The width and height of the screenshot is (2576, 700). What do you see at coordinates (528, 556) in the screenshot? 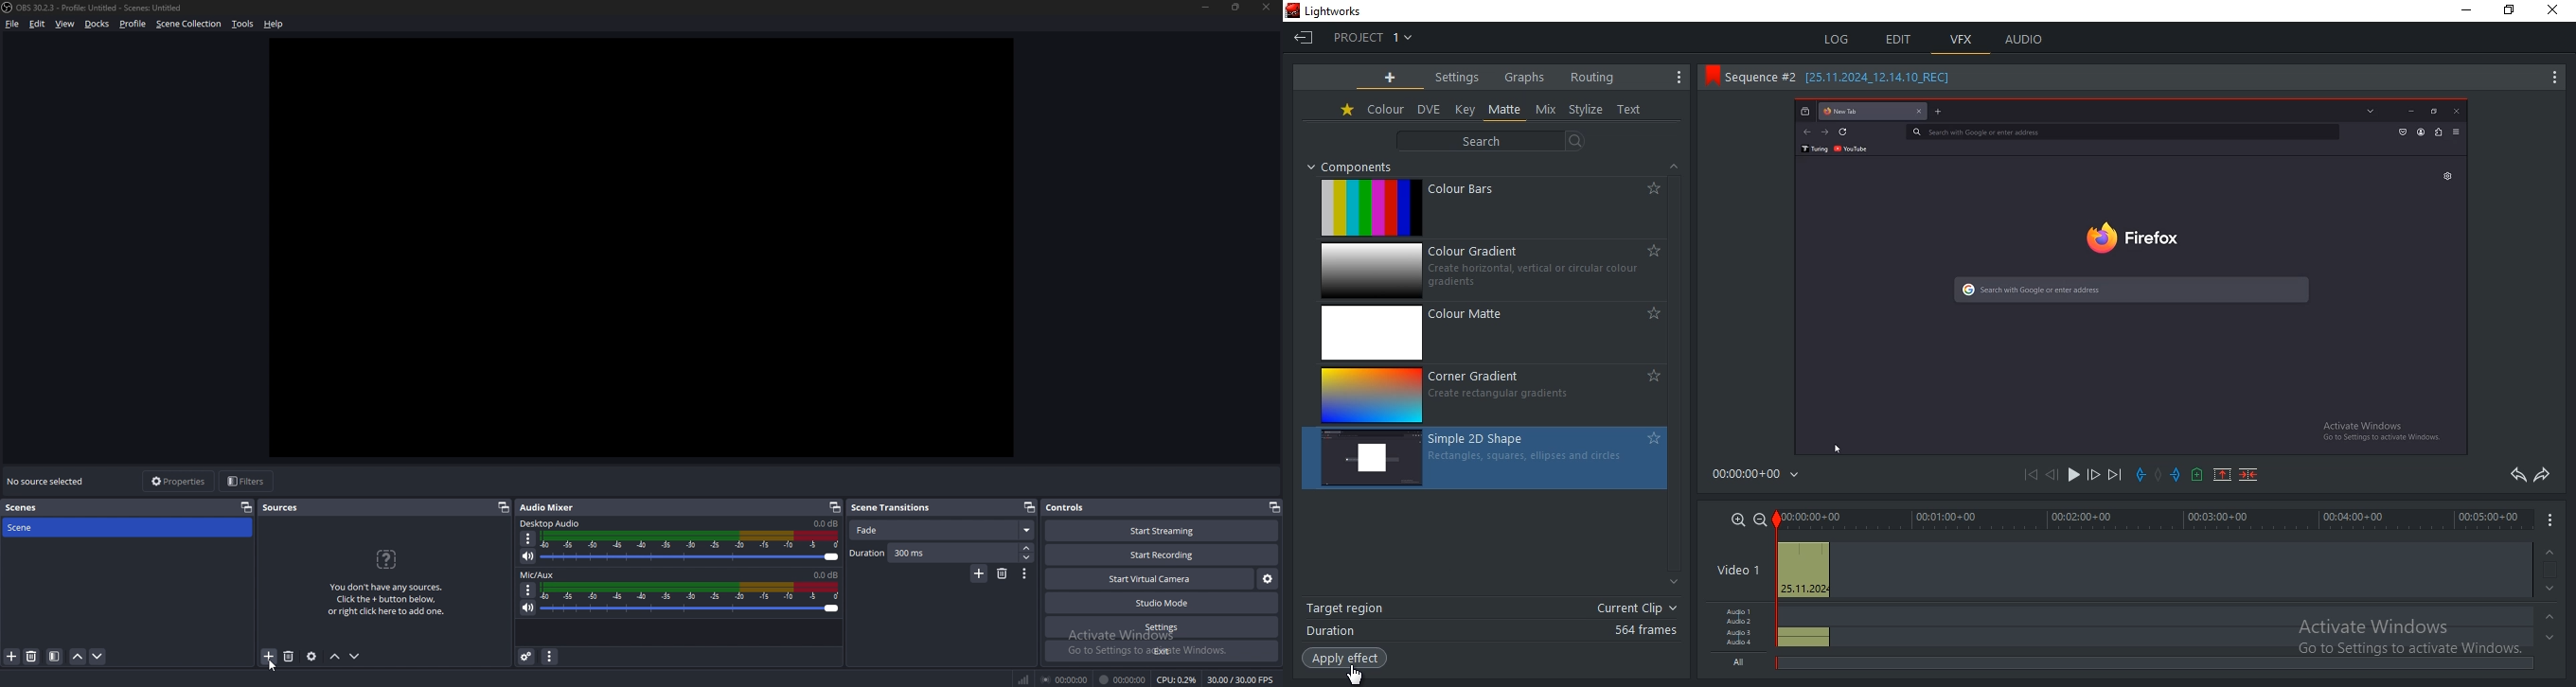
I see `mute` at bounding box center [528, 556].